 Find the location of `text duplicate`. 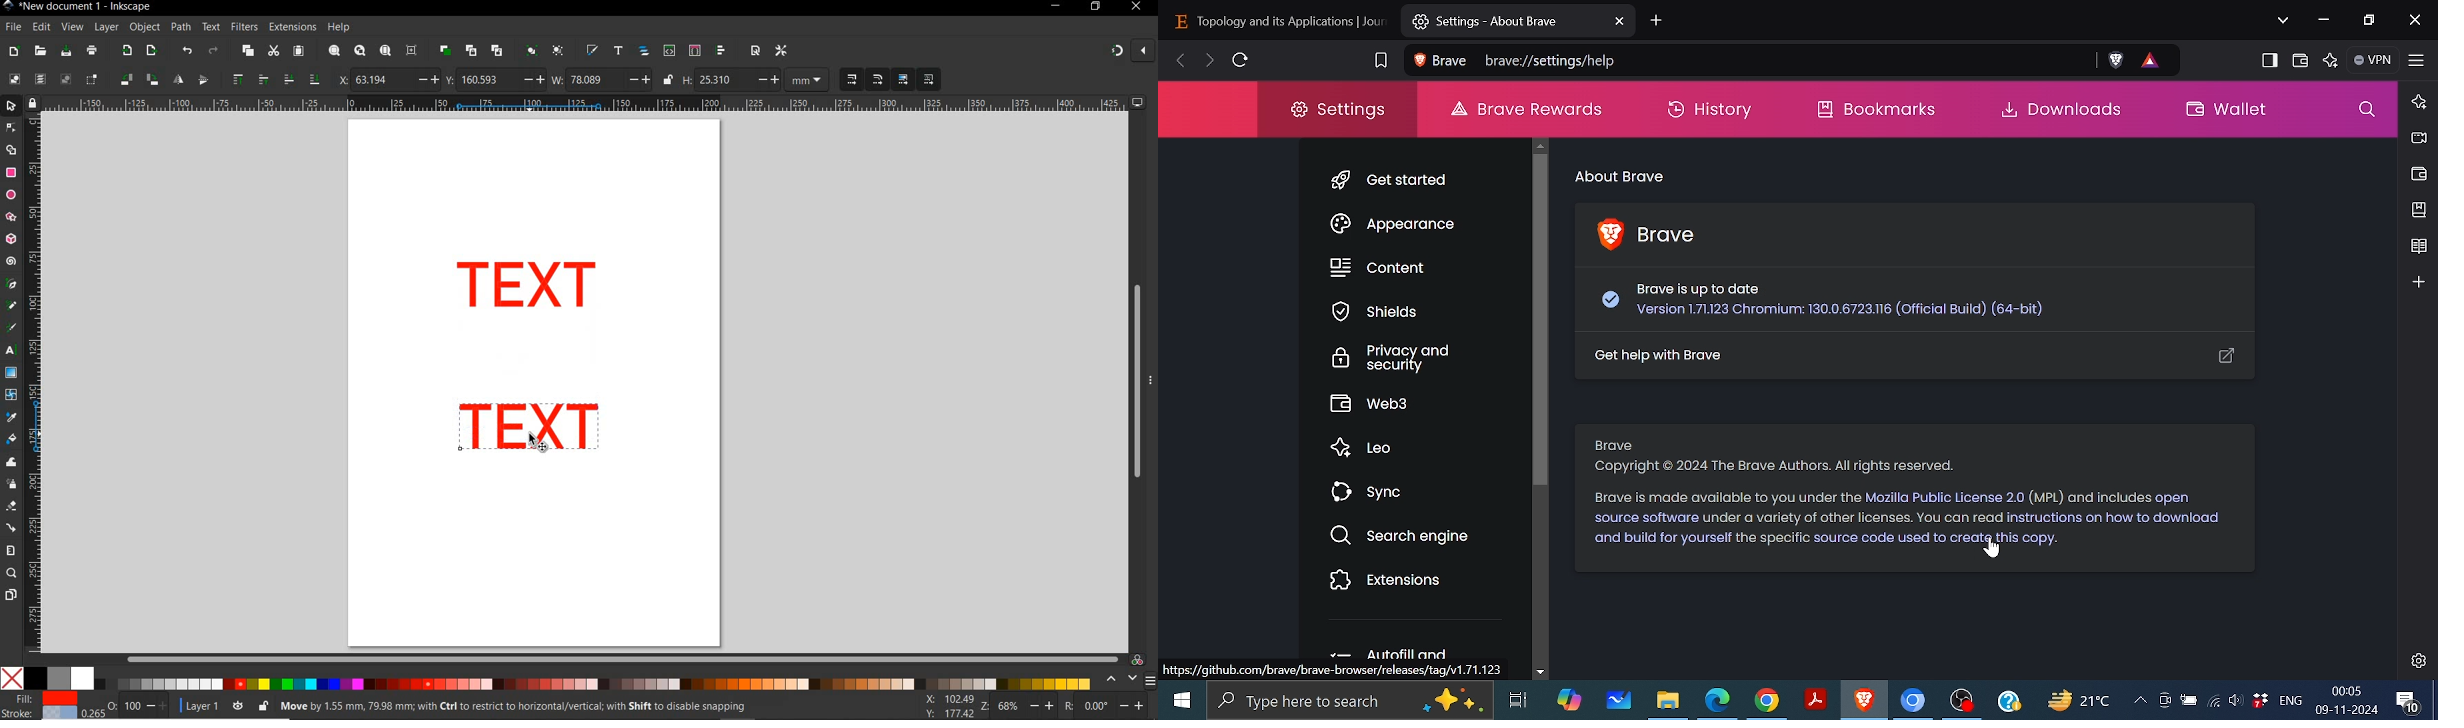

text duplicate is located at coordinates (533, 428).